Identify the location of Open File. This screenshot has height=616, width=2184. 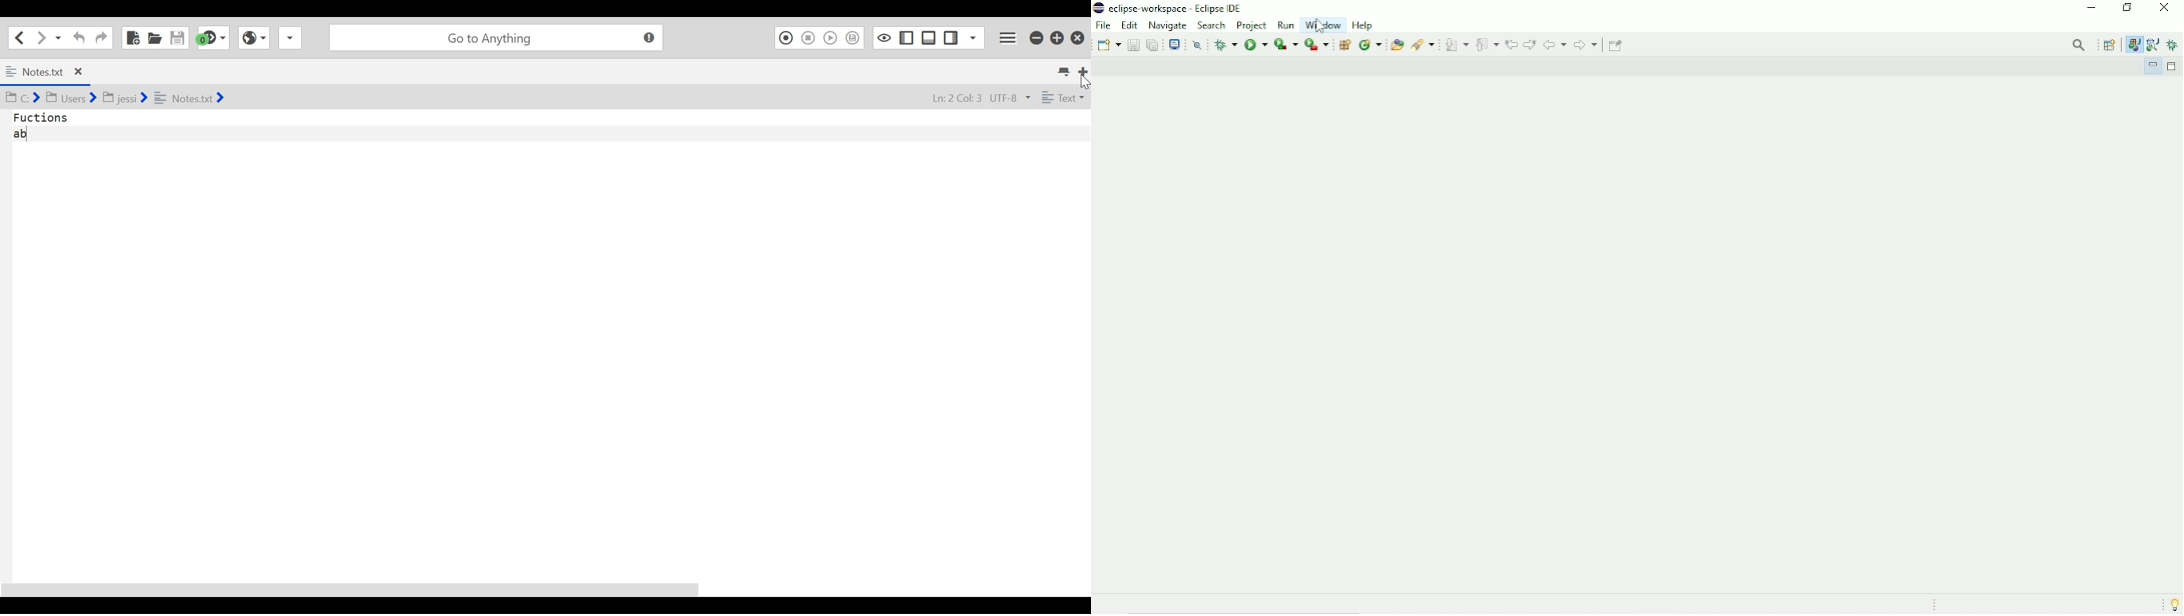
(154, 37).